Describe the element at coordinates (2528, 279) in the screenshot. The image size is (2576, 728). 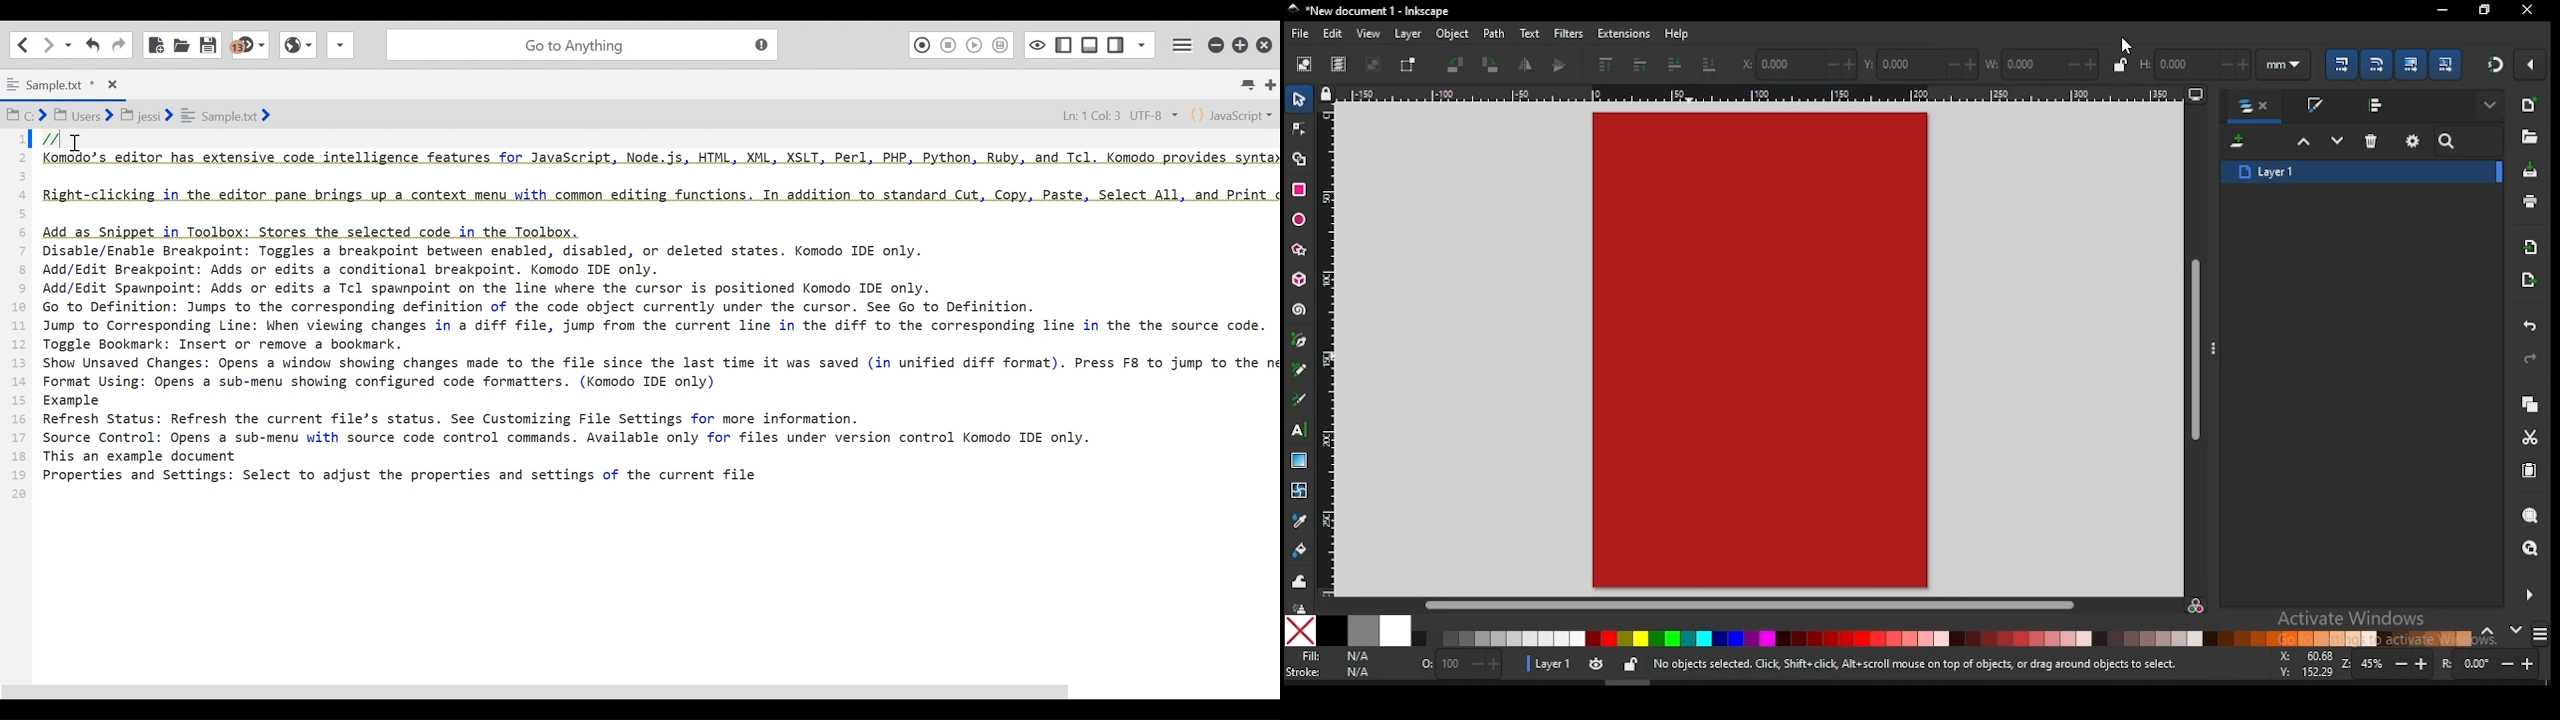
I see `open export` at that location.